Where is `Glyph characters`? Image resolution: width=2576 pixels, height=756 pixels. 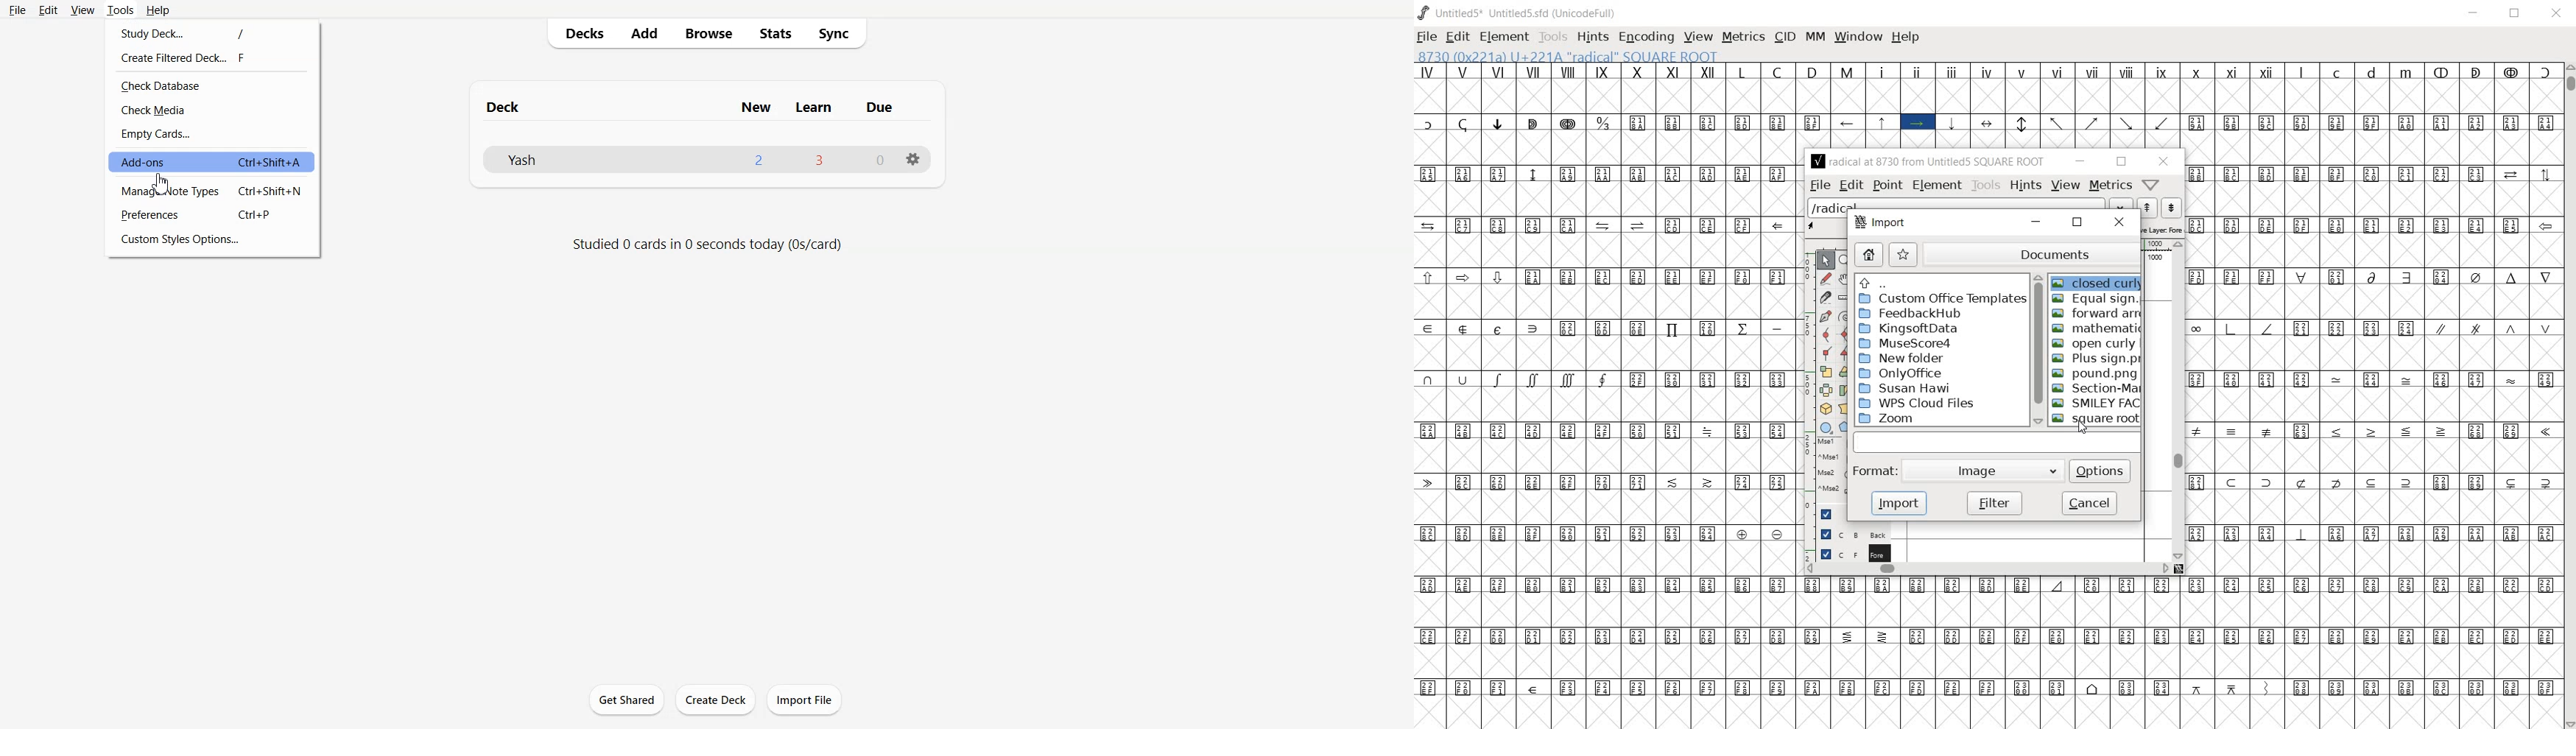
Glyph characters is located at coordinates (2373, 369).